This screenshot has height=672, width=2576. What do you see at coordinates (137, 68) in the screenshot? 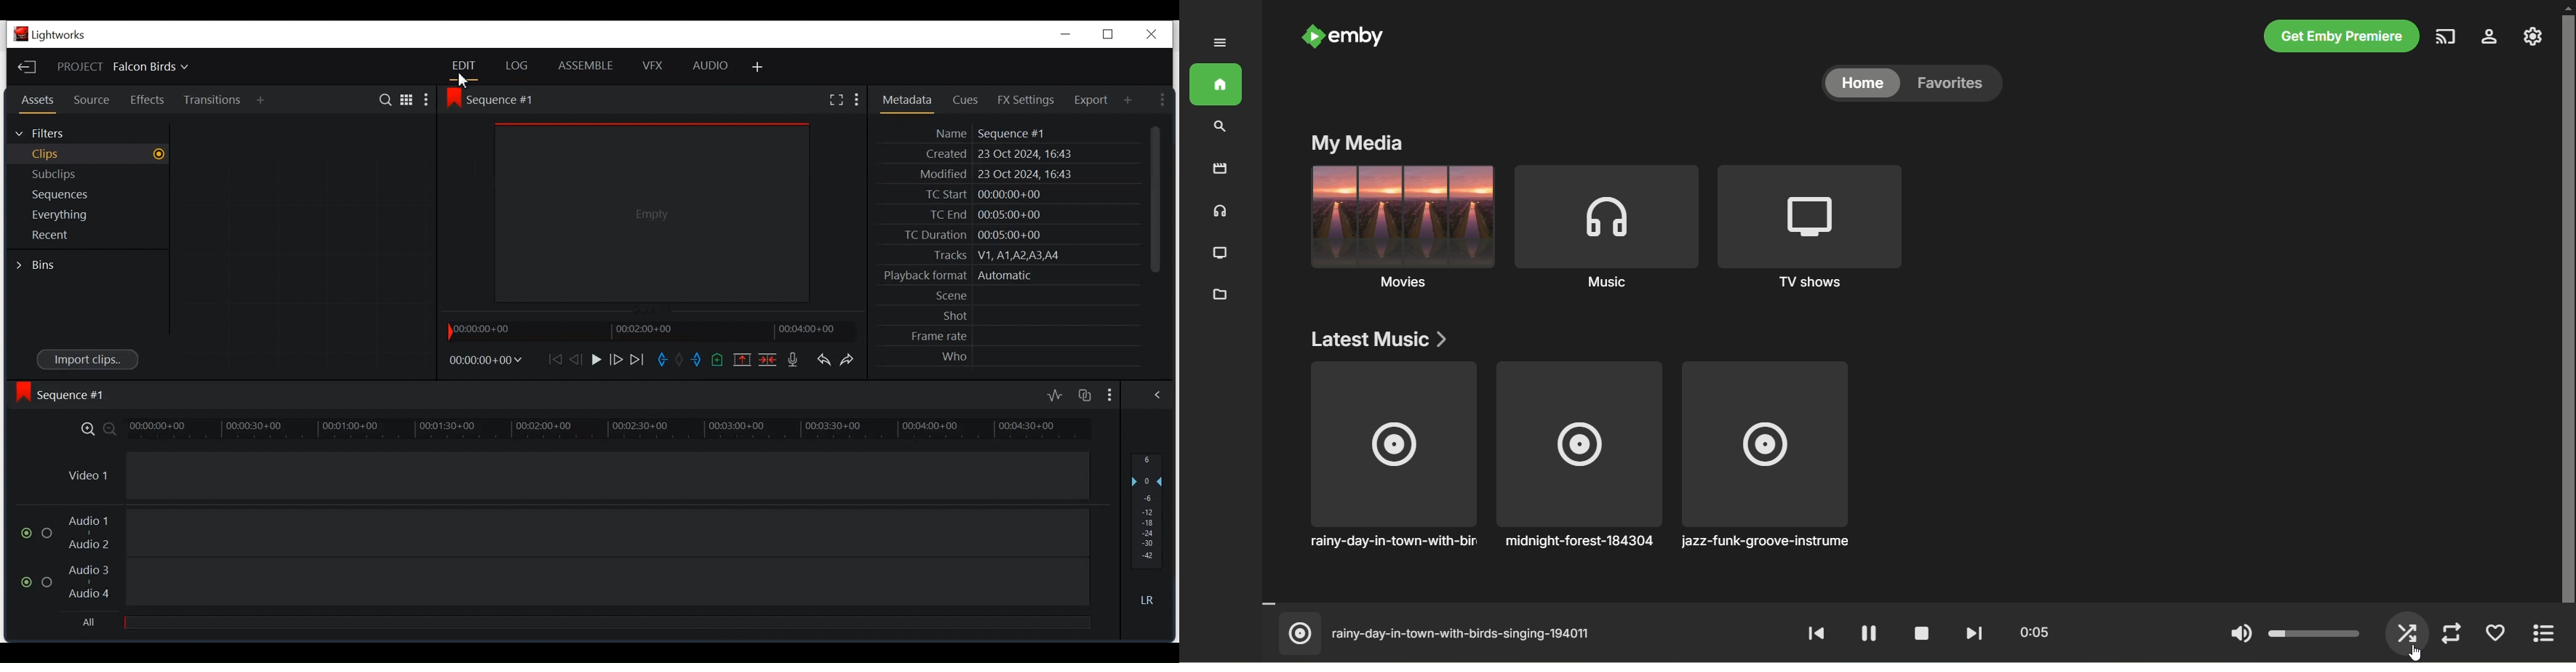
I see `Show/change current project details` at bounding box center [137, 68].